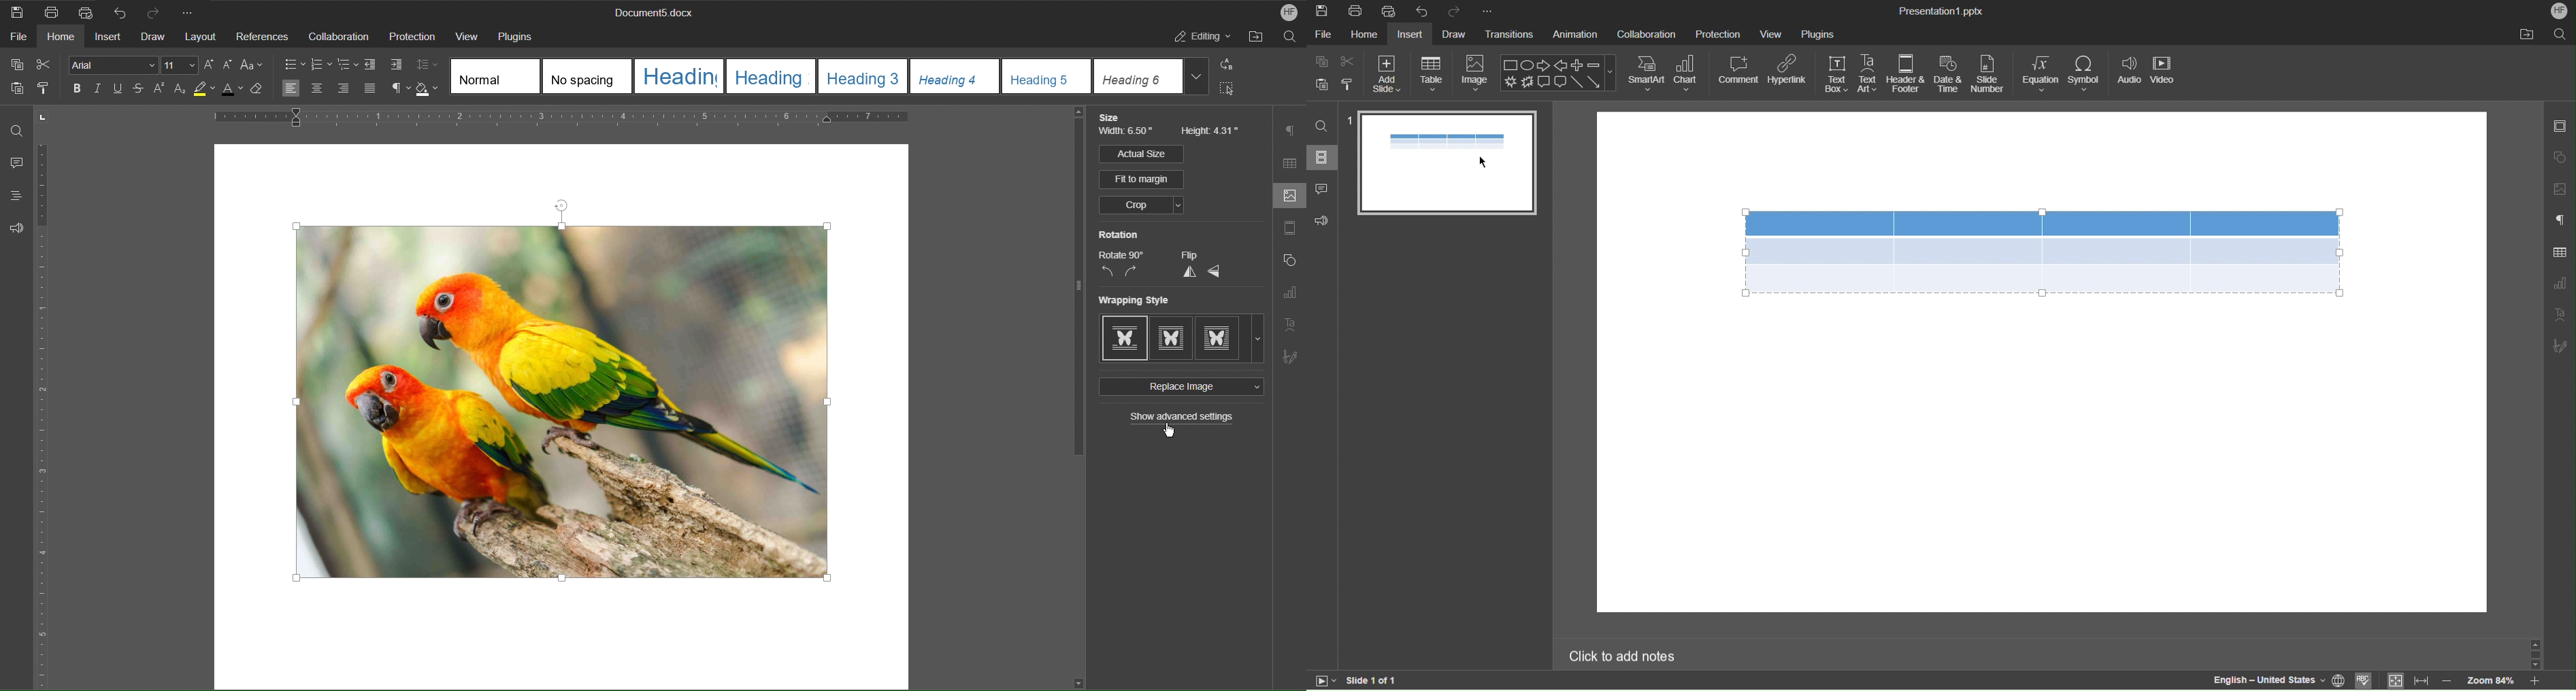 This screenshot has height=700, width=2576. I want to click on SmartArt, so click(1647, 73).